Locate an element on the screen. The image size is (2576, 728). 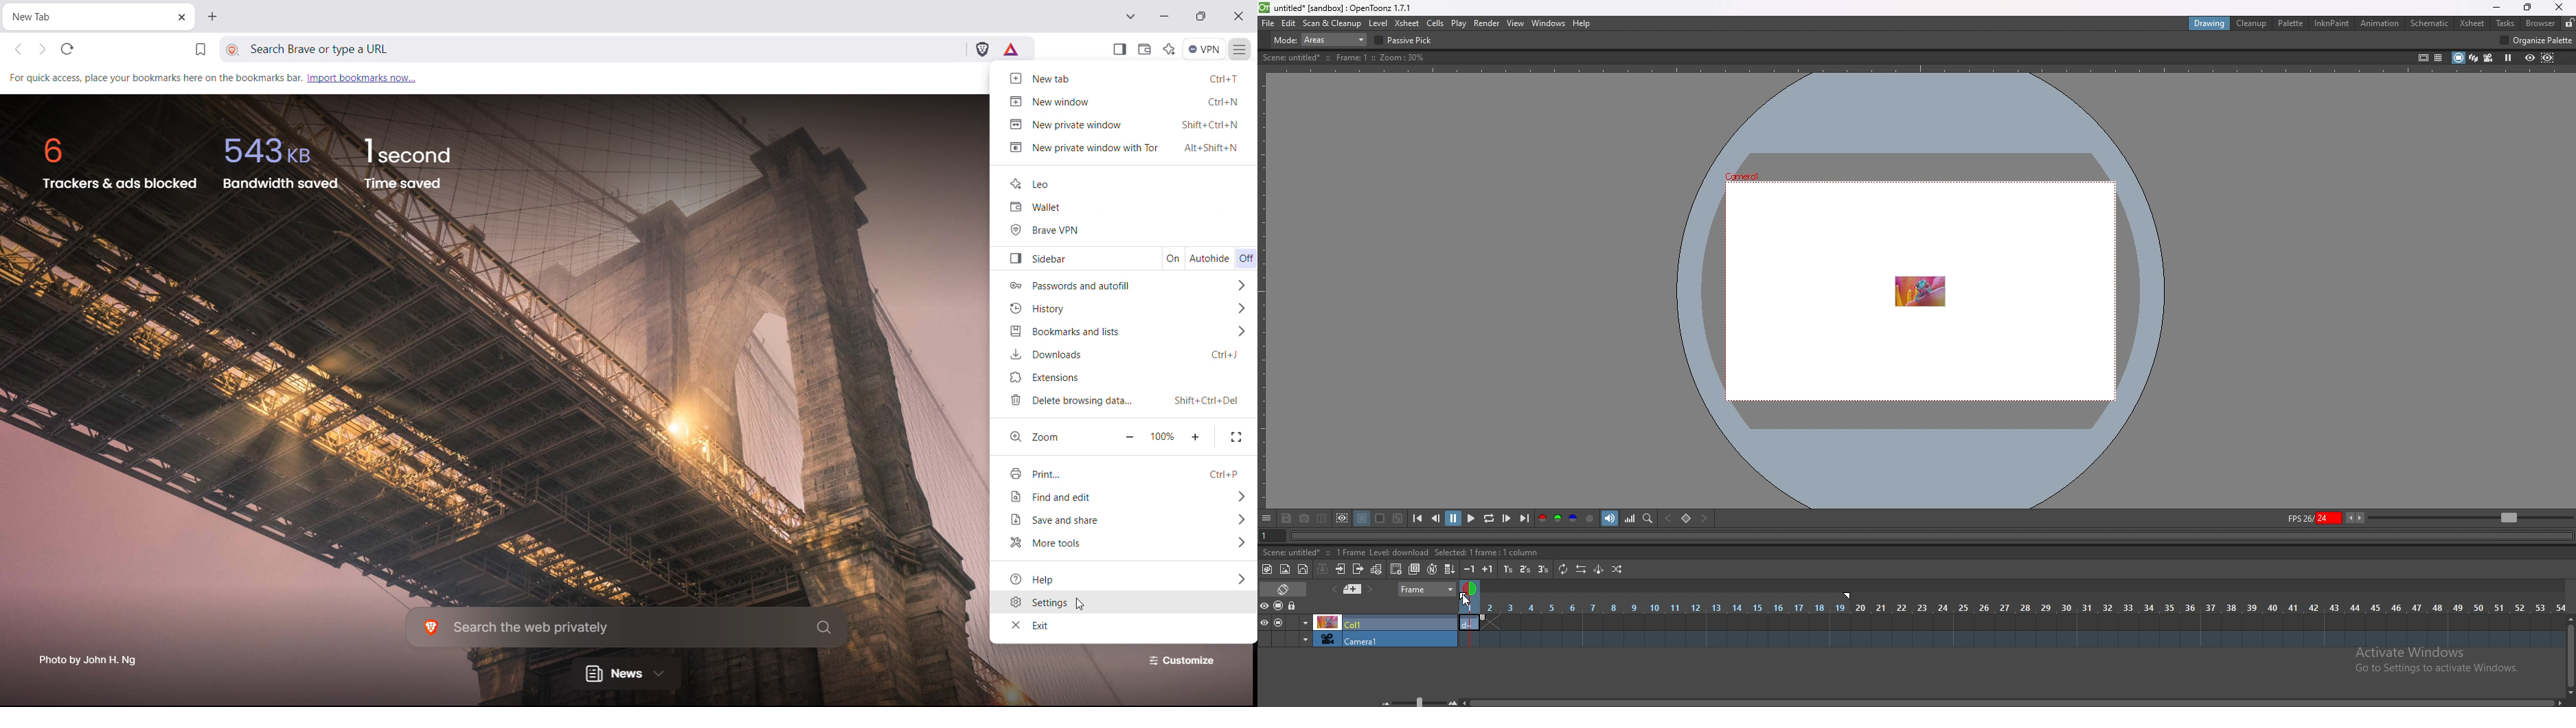
bookmars and lists is located at coordinates (1123, 331).